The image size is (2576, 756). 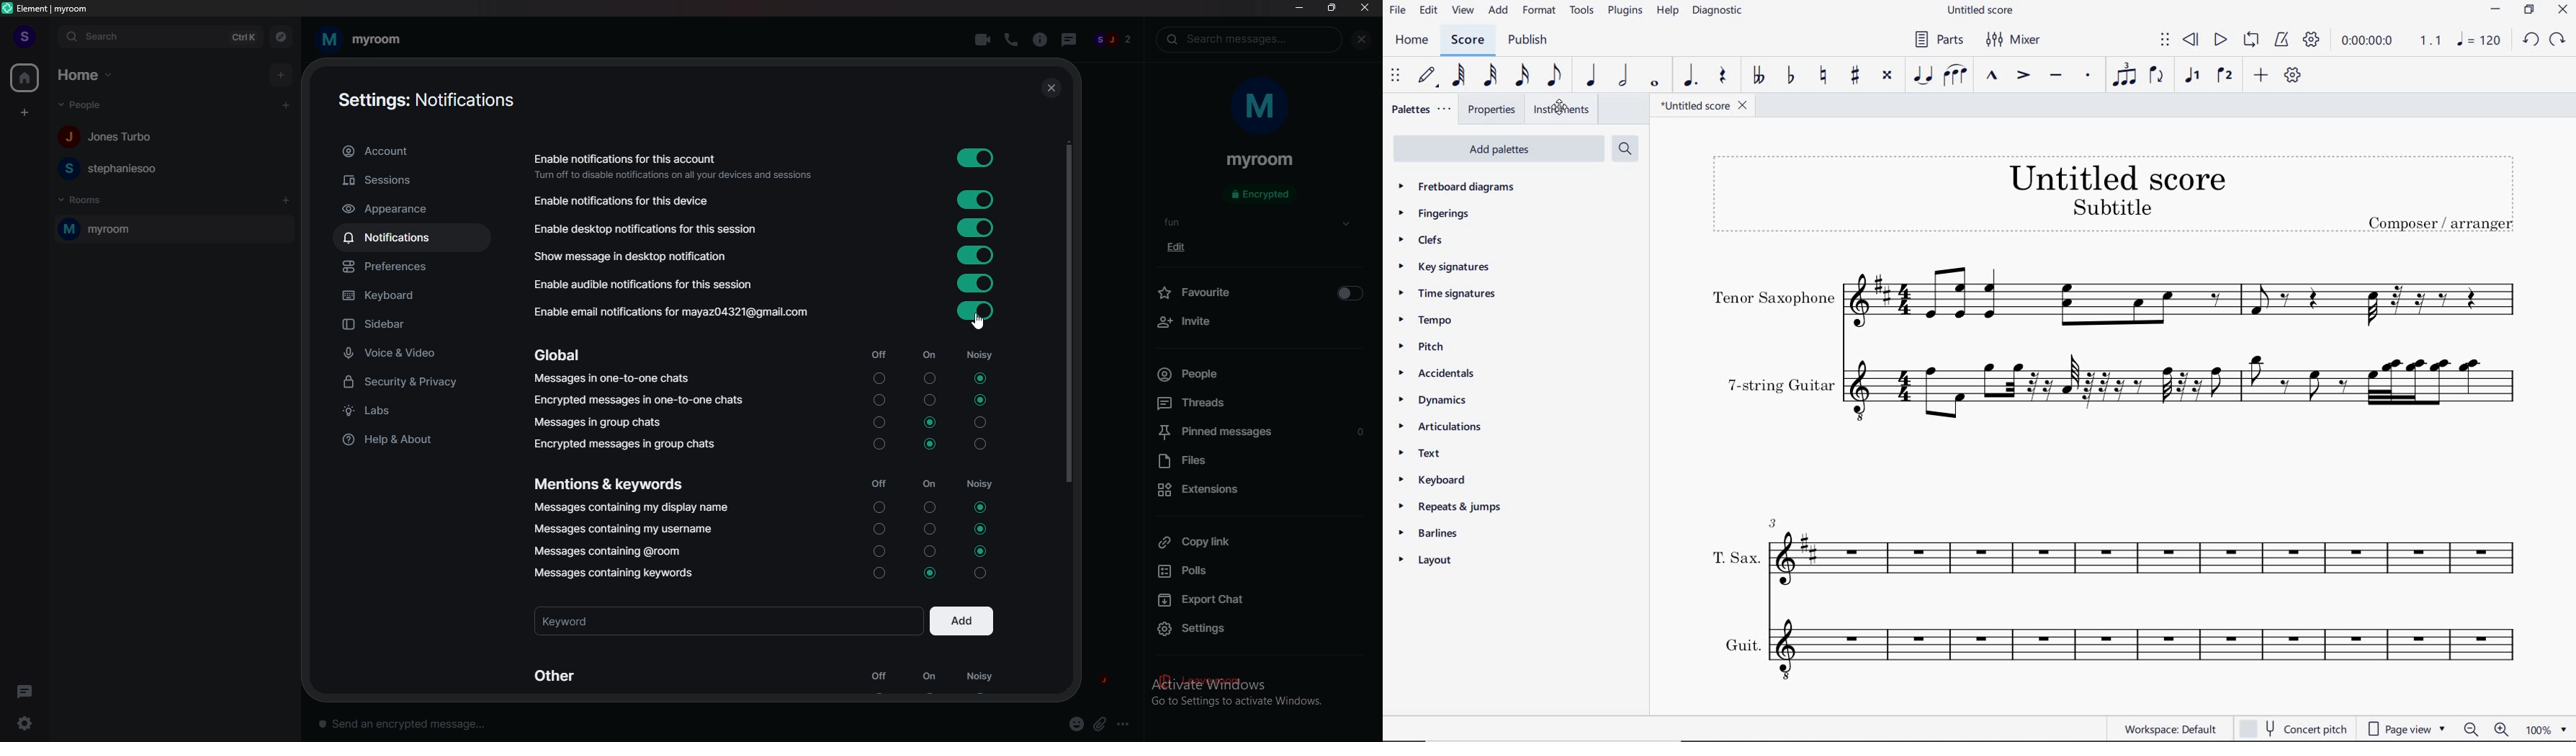 I want to click on SELECT TO MOVE, so click(x=2166, y=42).